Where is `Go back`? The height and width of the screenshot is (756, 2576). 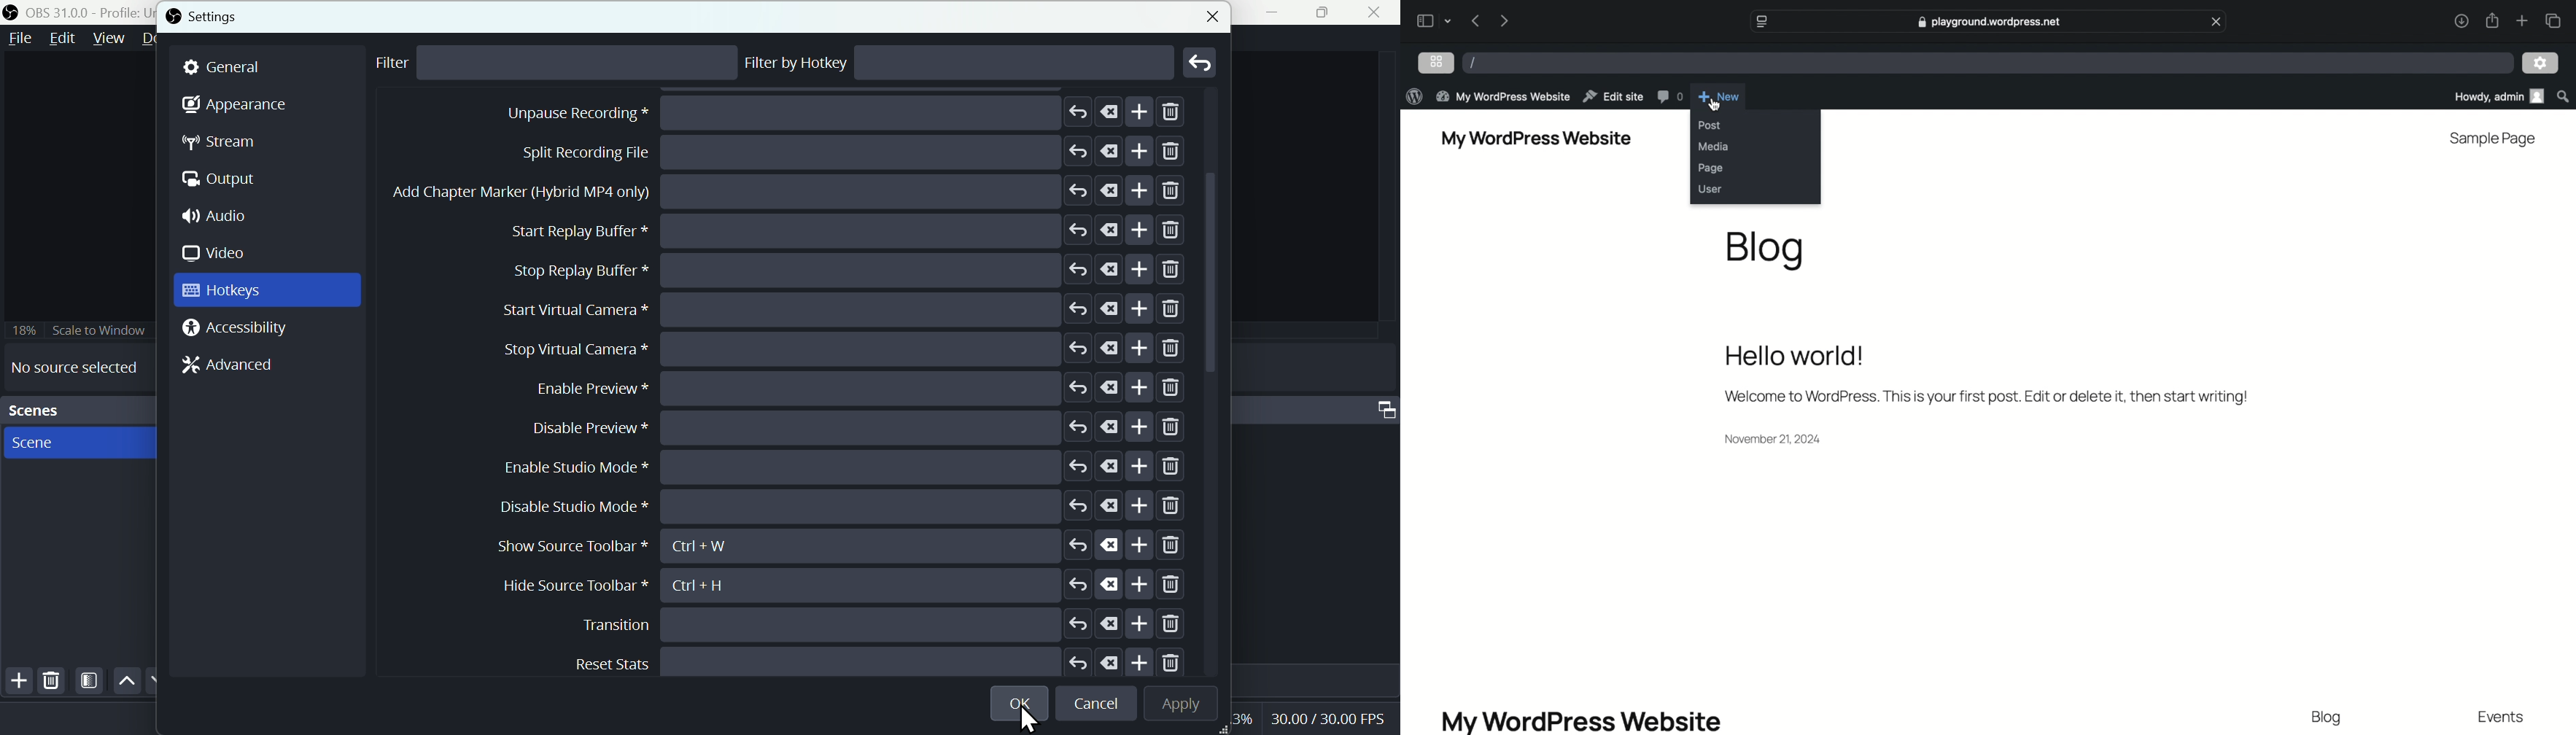
Go back is located at coordinates (1201, 62).